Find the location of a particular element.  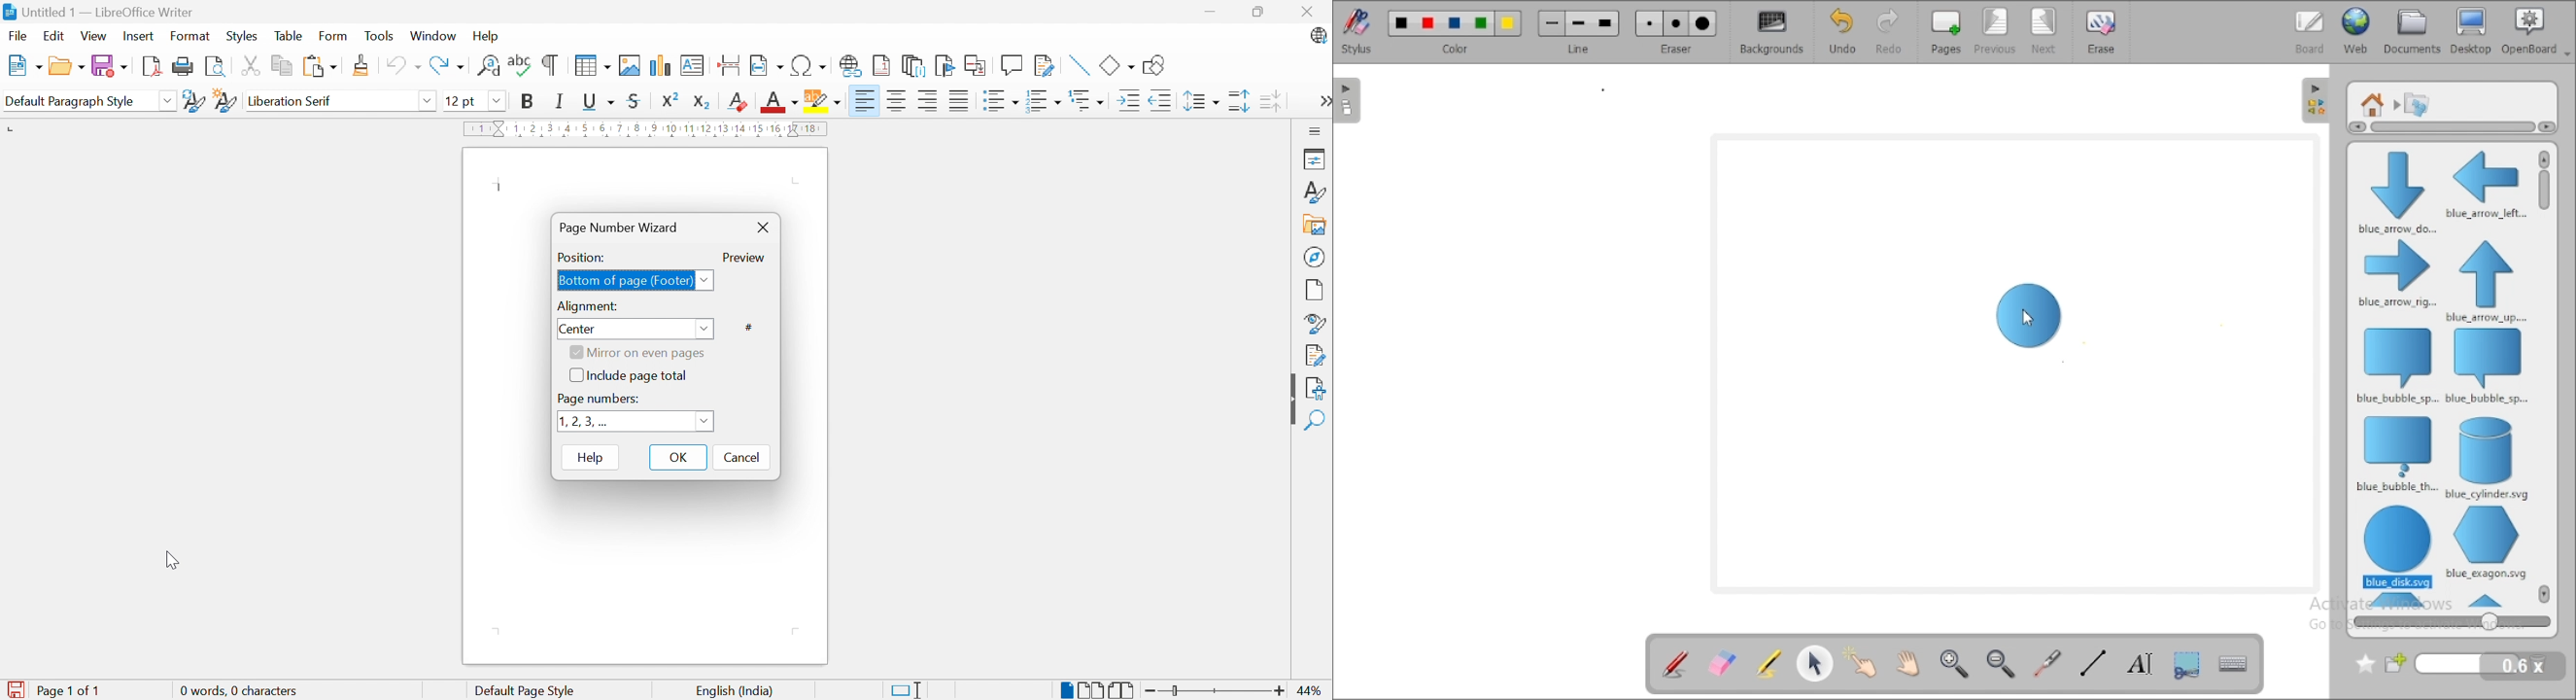

Include page total is located at coordinates (641, 376).